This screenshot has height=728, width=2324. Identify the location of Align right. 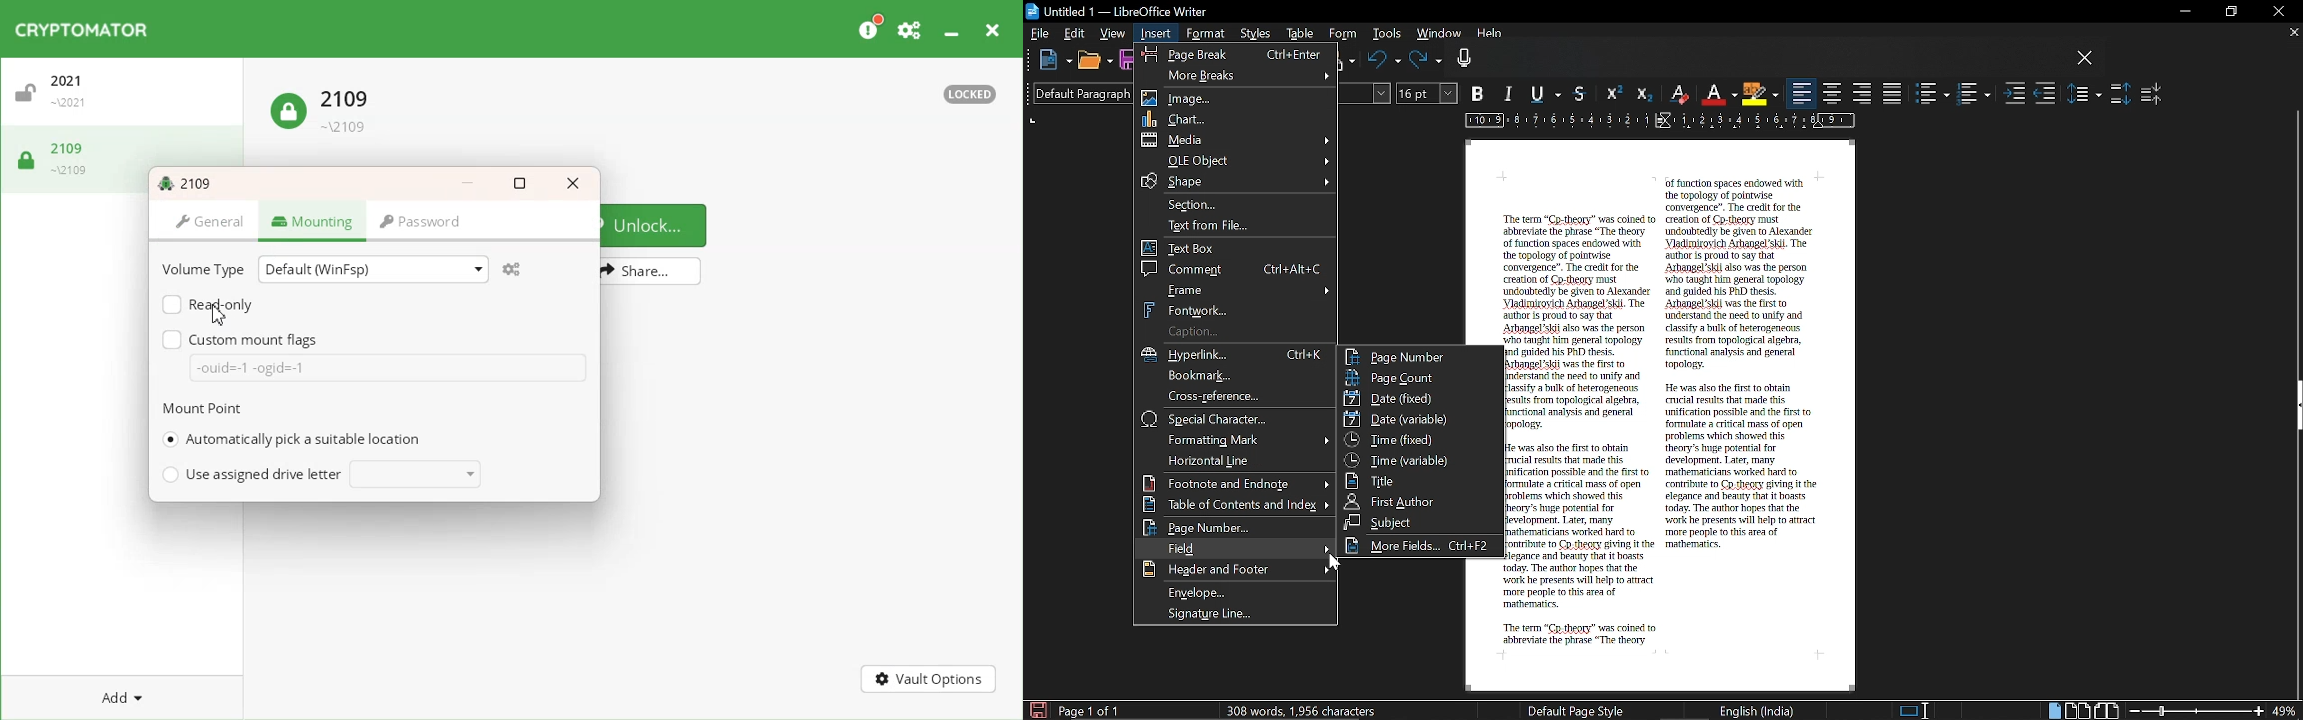
(1863, 92).